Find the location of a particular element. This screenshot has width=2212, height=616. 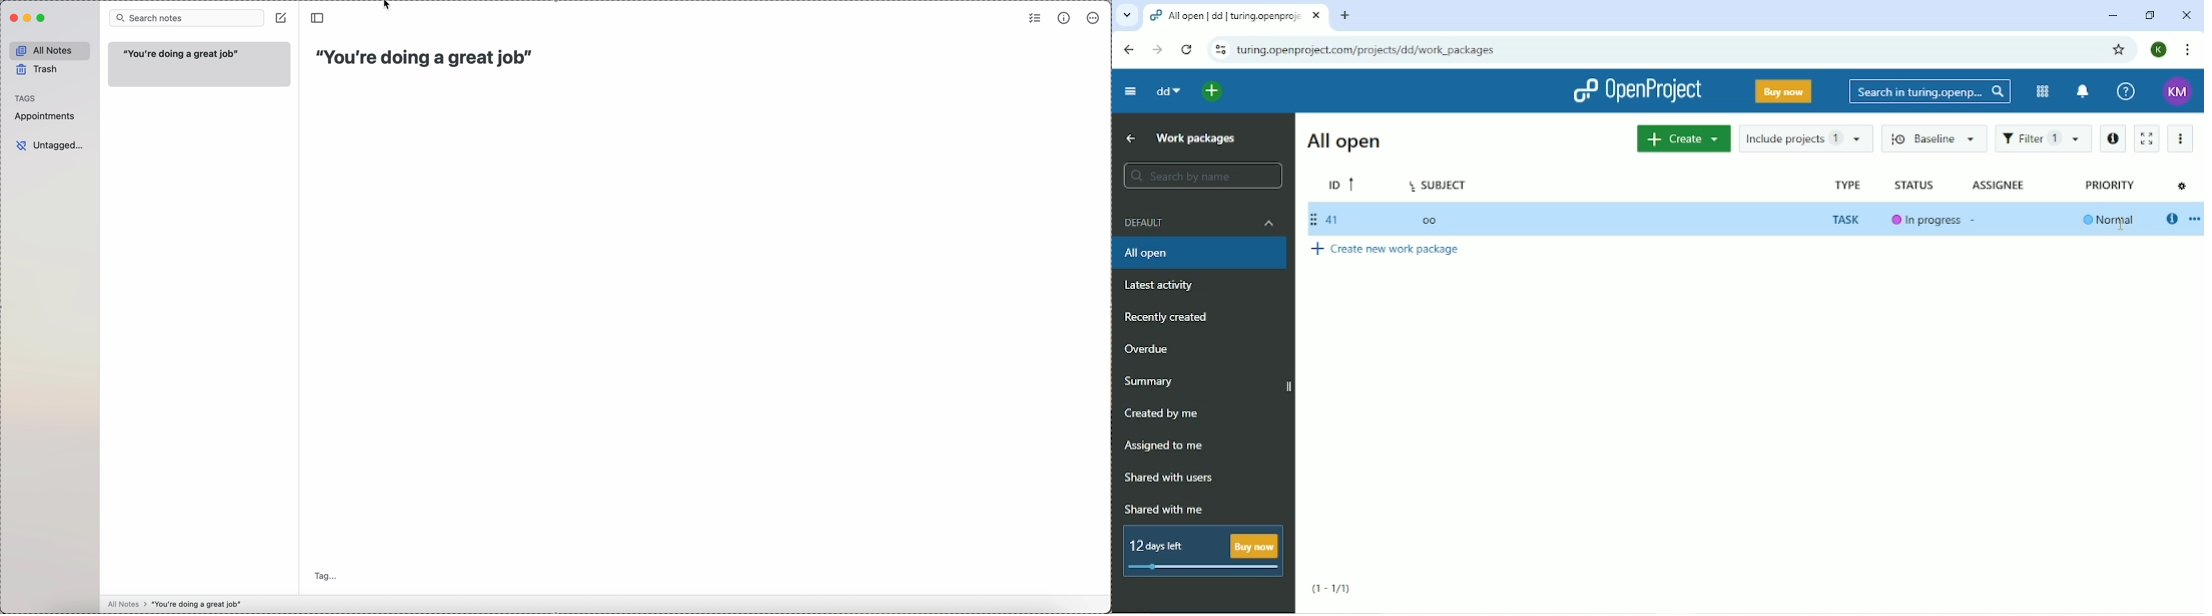

All open is located at coordinates (1344, 143).